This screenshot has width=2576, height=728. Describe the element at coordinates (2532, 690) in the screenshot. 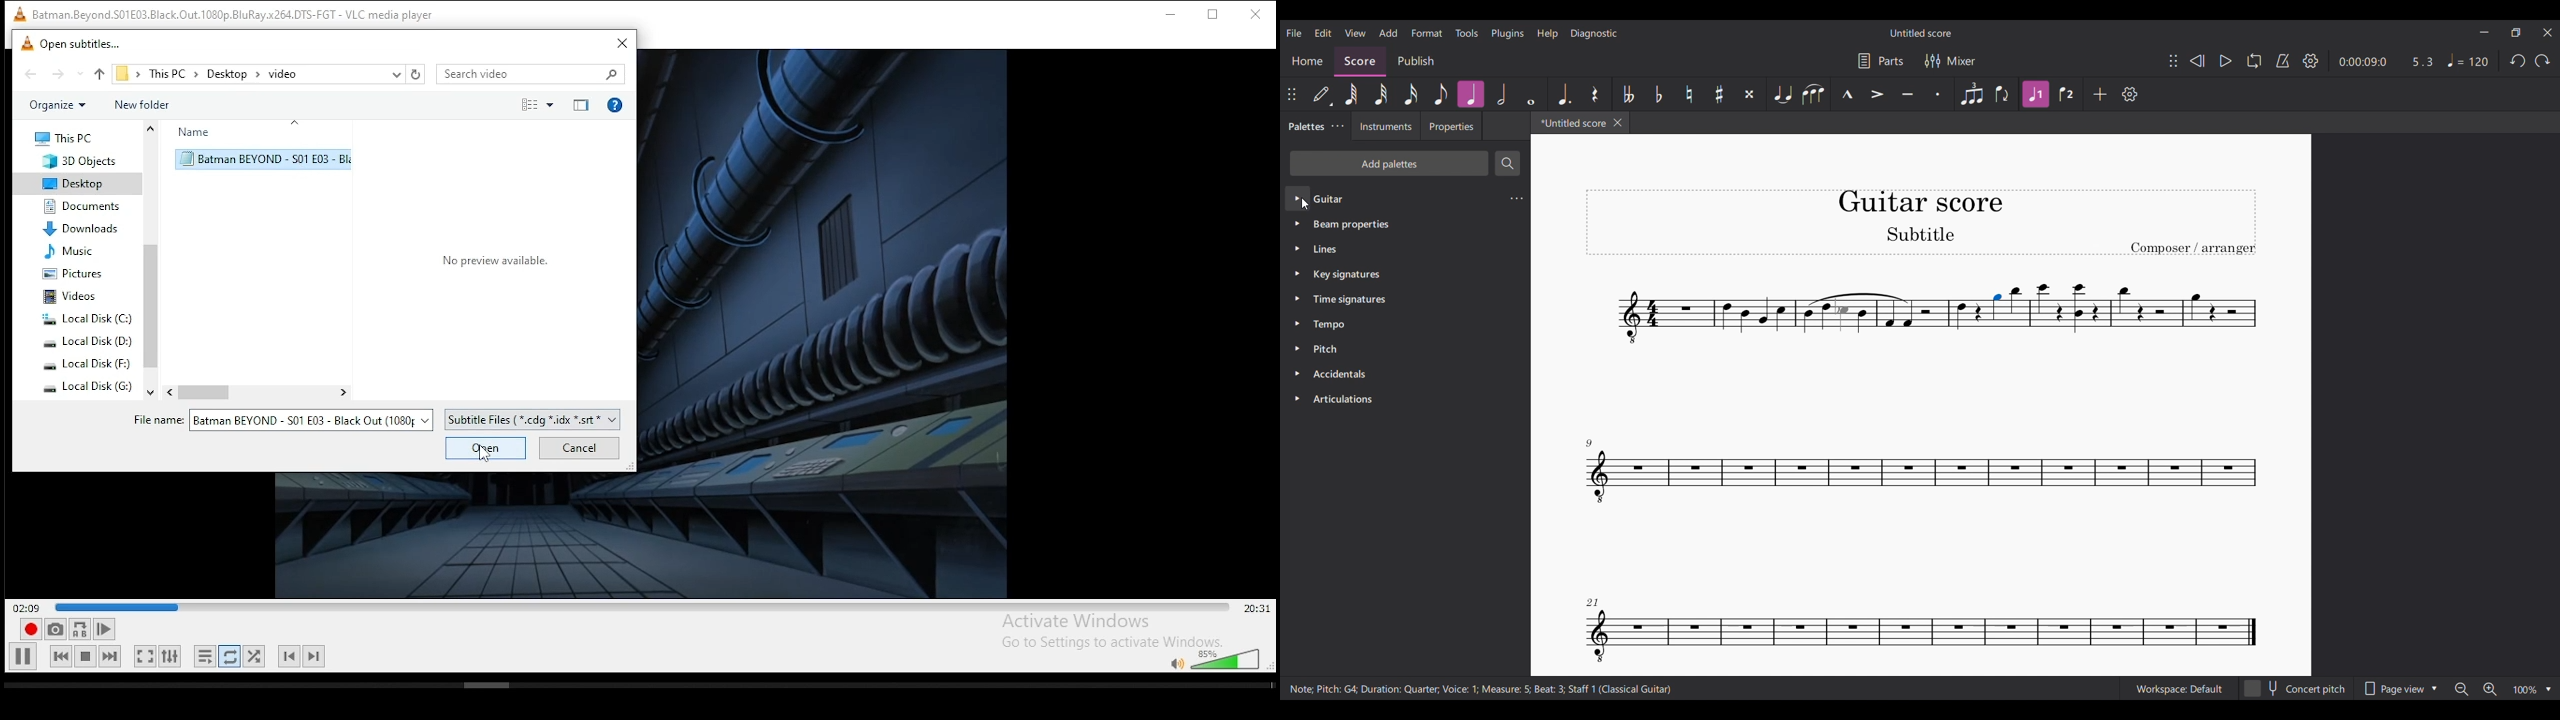

I see `Zoom options` at that location.